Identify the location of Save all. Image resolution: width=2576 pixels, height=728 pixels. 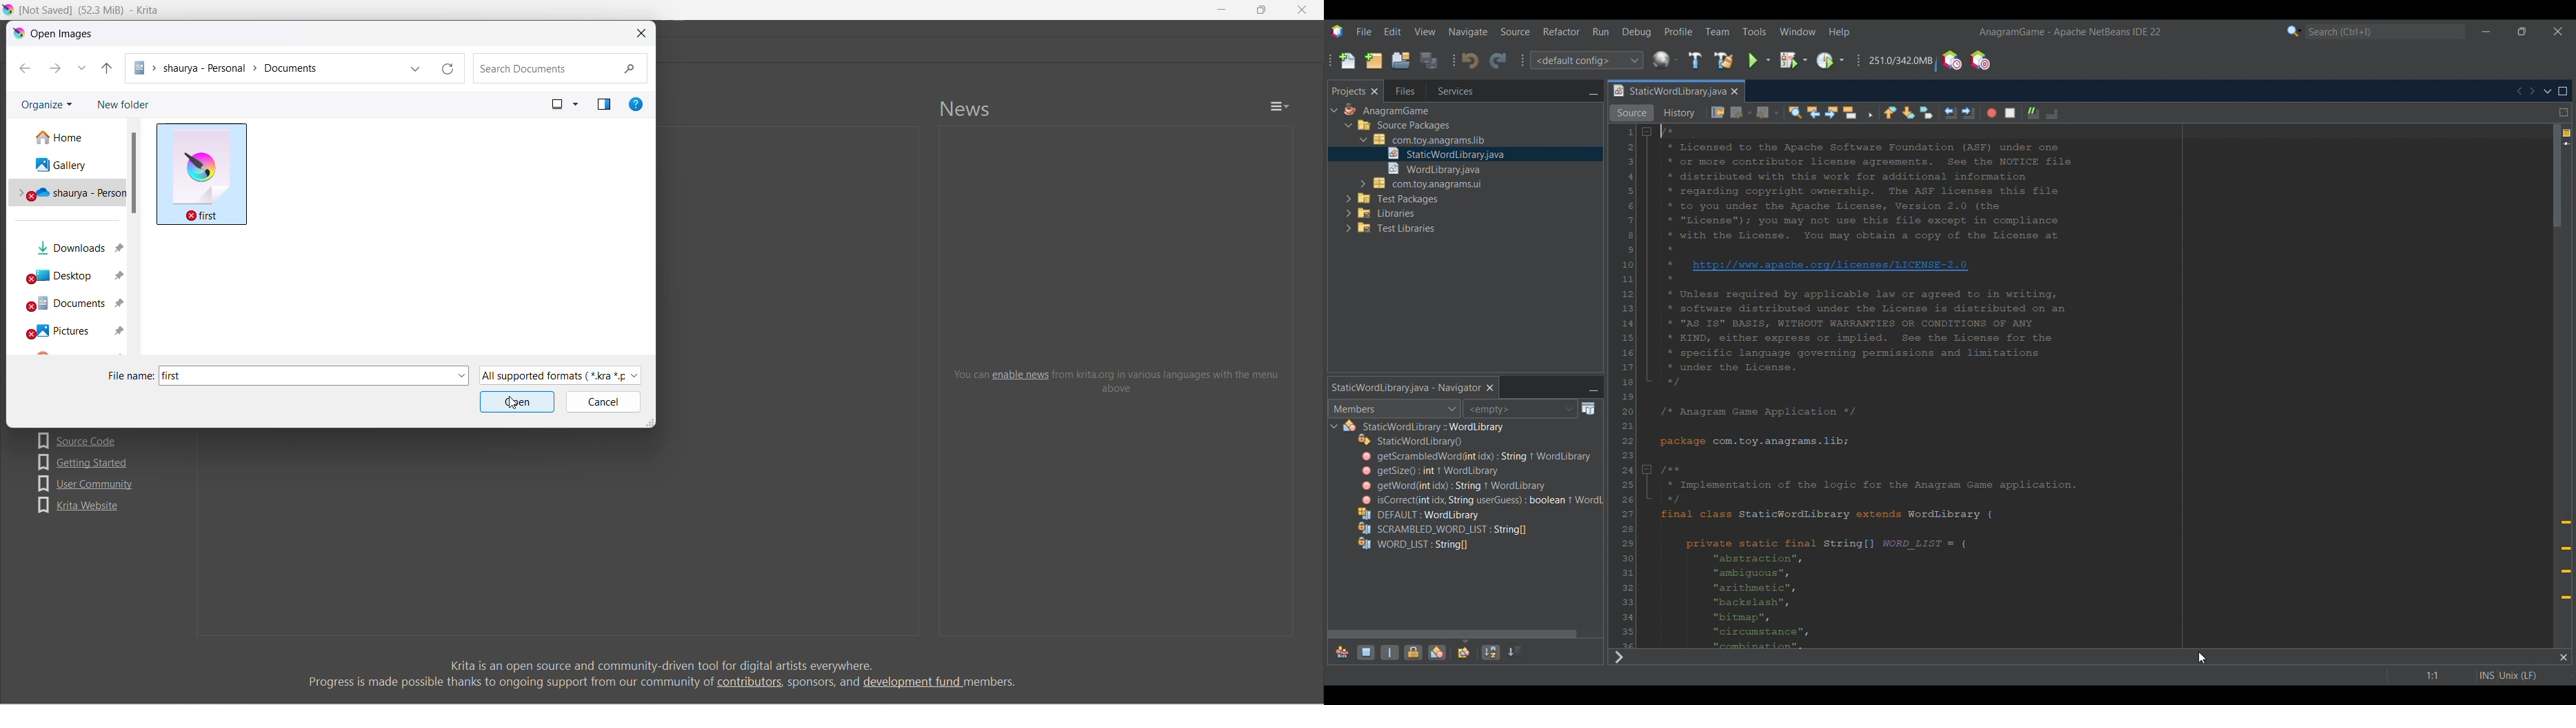
(1430, 61).